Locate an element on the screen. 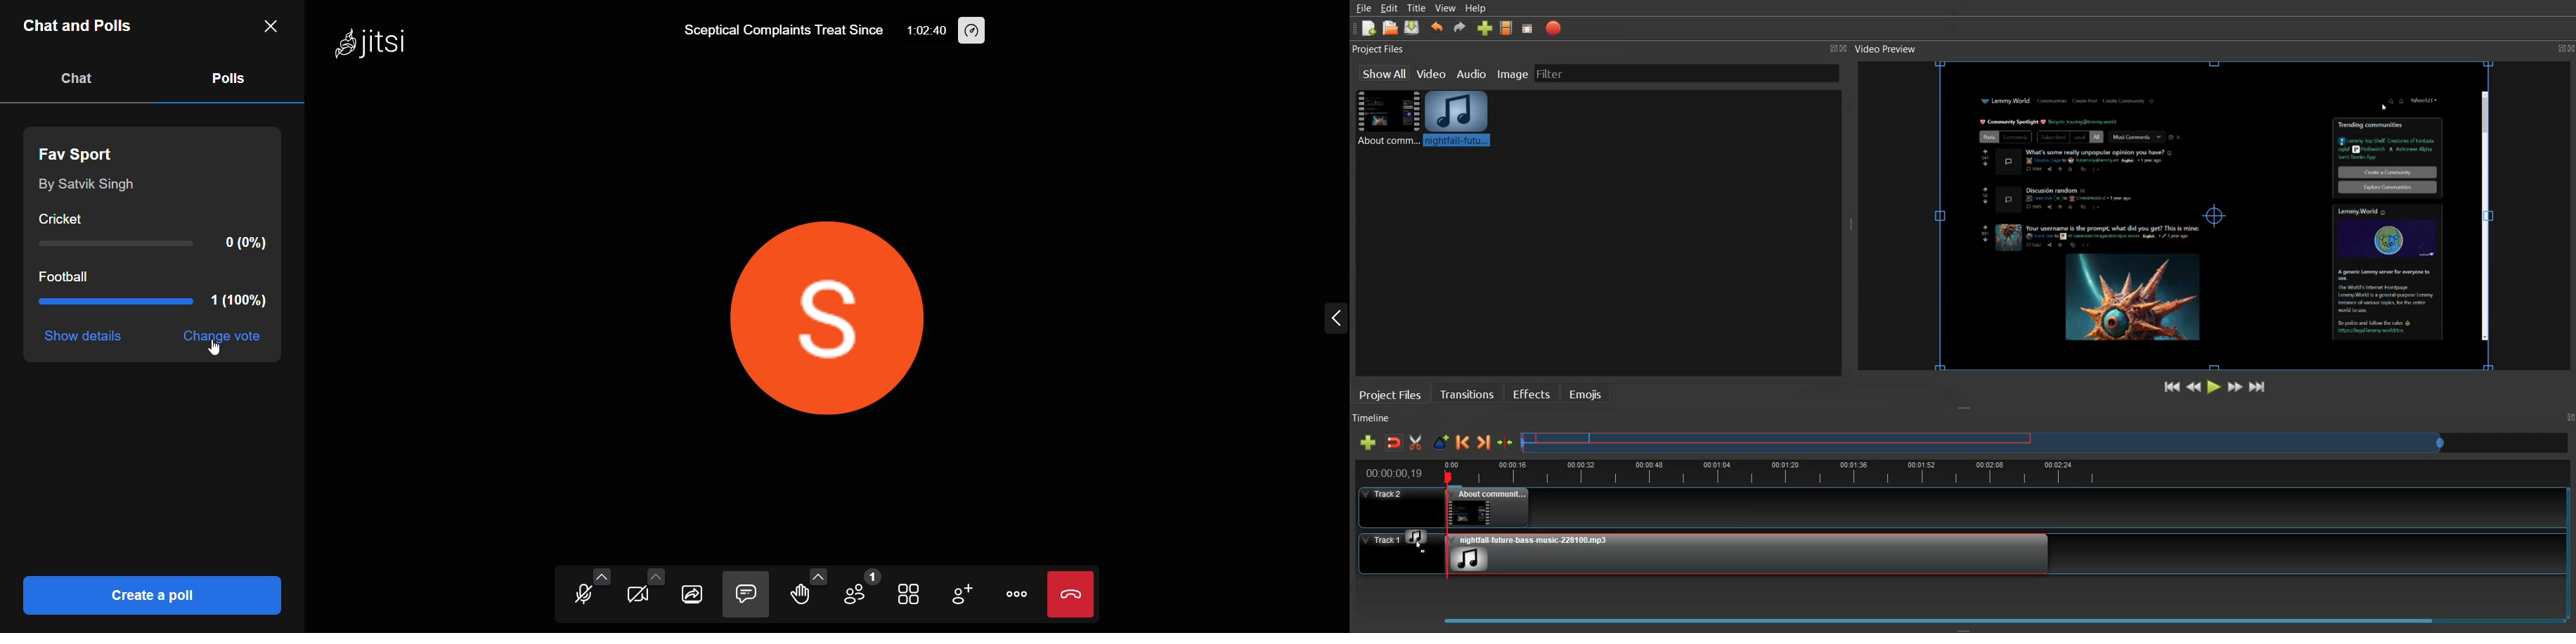 The image size is (2576, 644). Disable snaping is located at coordinates (1394, 442).